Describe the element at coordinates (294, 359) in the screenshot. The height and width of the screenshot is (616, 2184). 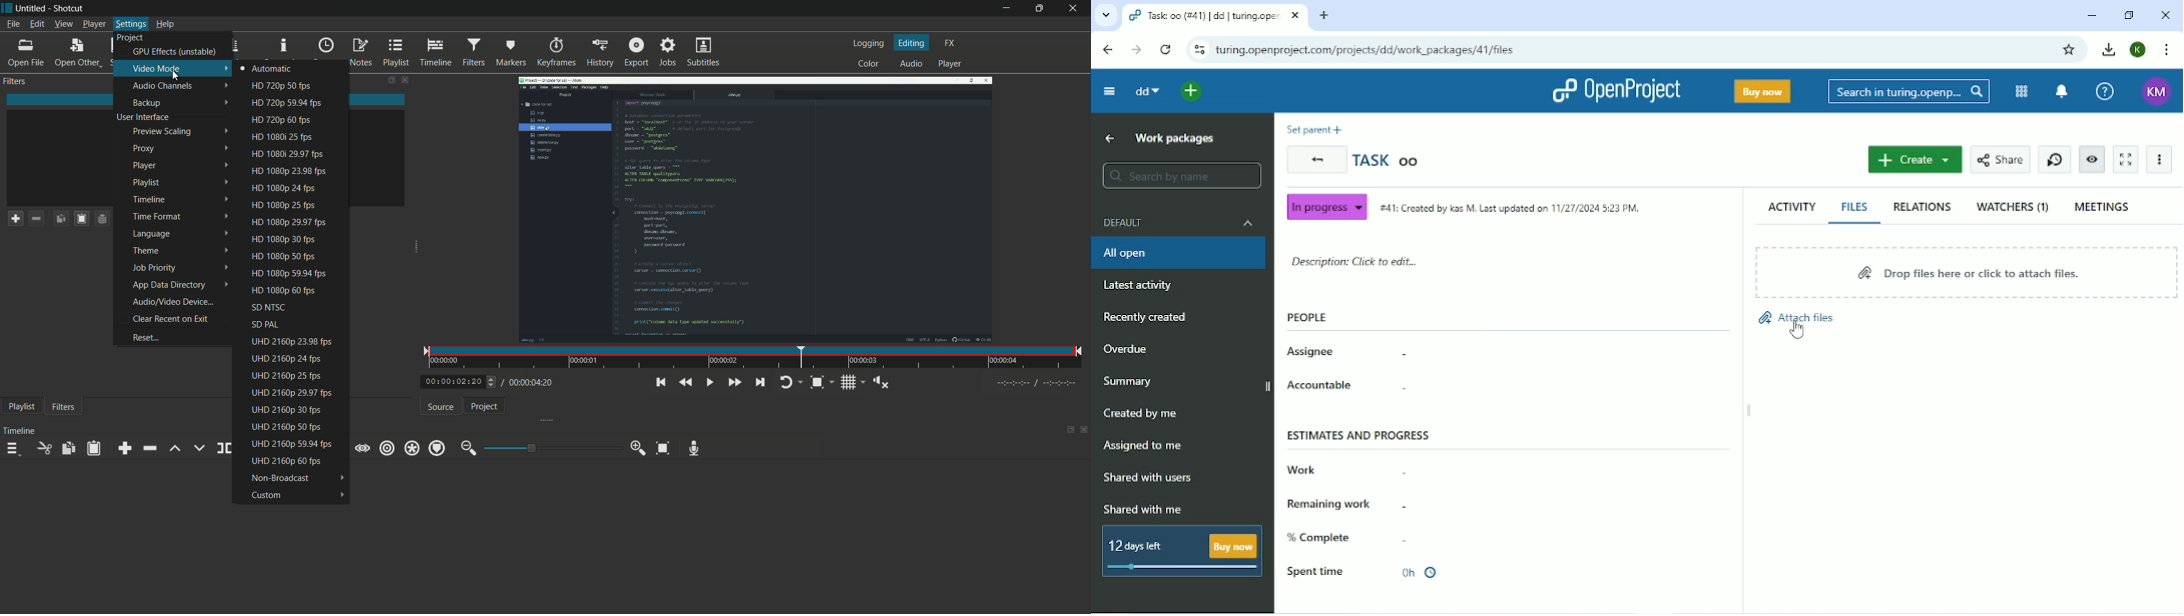
I see `uhd 2160p 24 fps` at that location.